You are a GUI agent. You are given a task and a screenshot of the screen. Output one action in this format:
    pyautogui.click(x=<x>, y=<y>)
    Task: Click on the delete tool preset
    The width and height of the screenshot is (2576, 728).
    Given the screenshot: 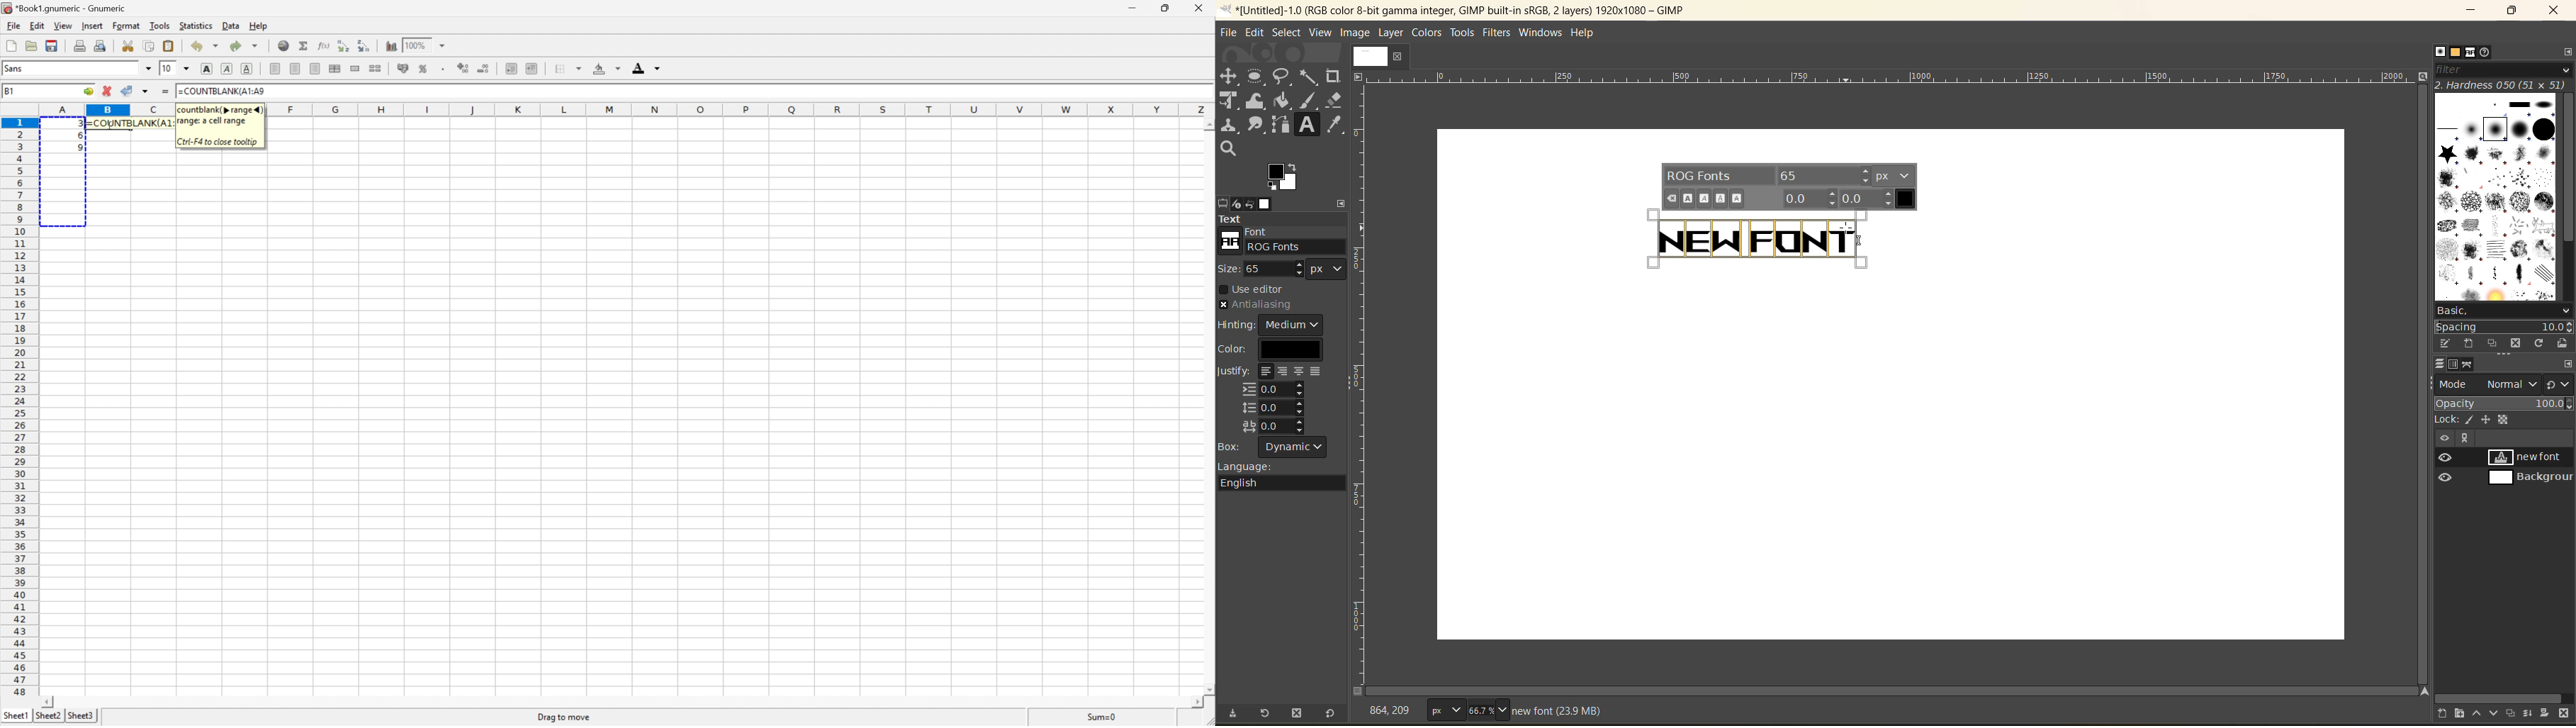 What is the action you would take?
    pyautogui.click(x=1298, y=712)
    